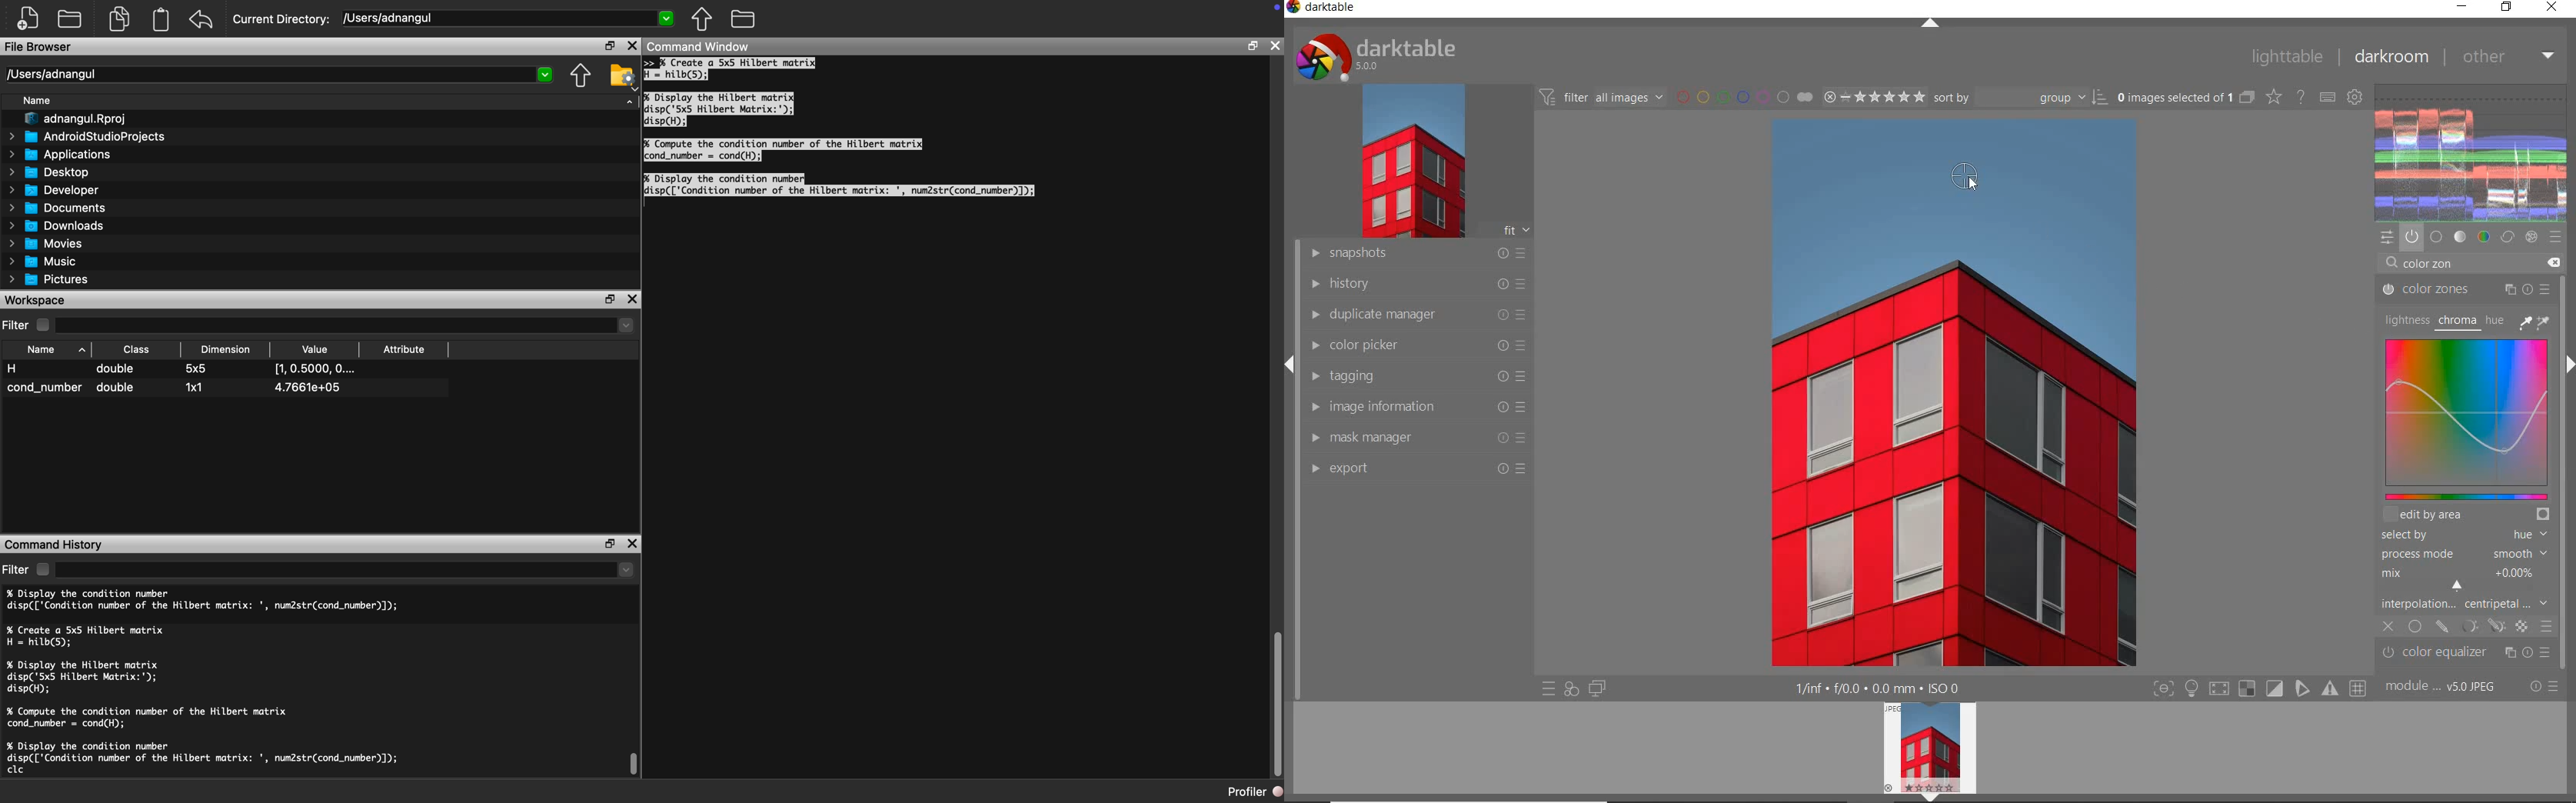 The image size is (2576, 812). I want to click on HUE, so click(2493, 319).